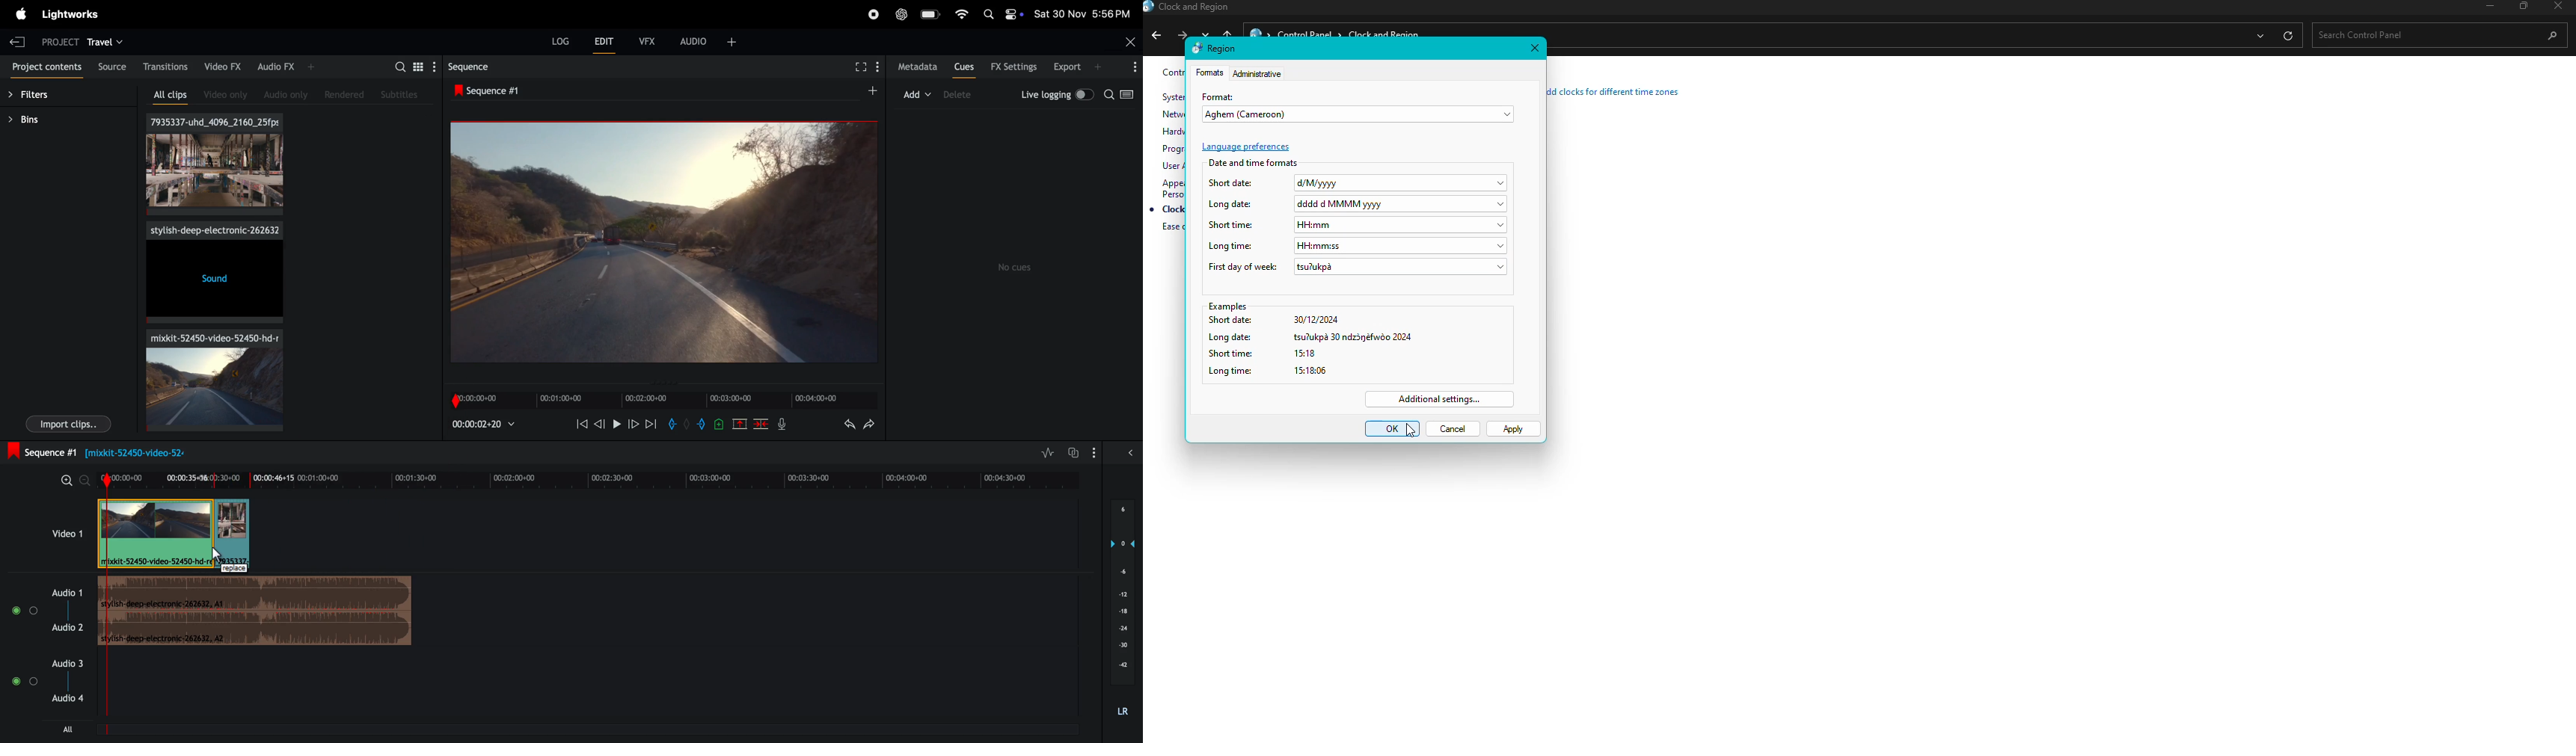 Image resolution: width=2576 pixels, height=756 pixels. What do you see at coordinates (216, 164) in the screenshot?
I see `video clips` at bounding box center [216, 164].